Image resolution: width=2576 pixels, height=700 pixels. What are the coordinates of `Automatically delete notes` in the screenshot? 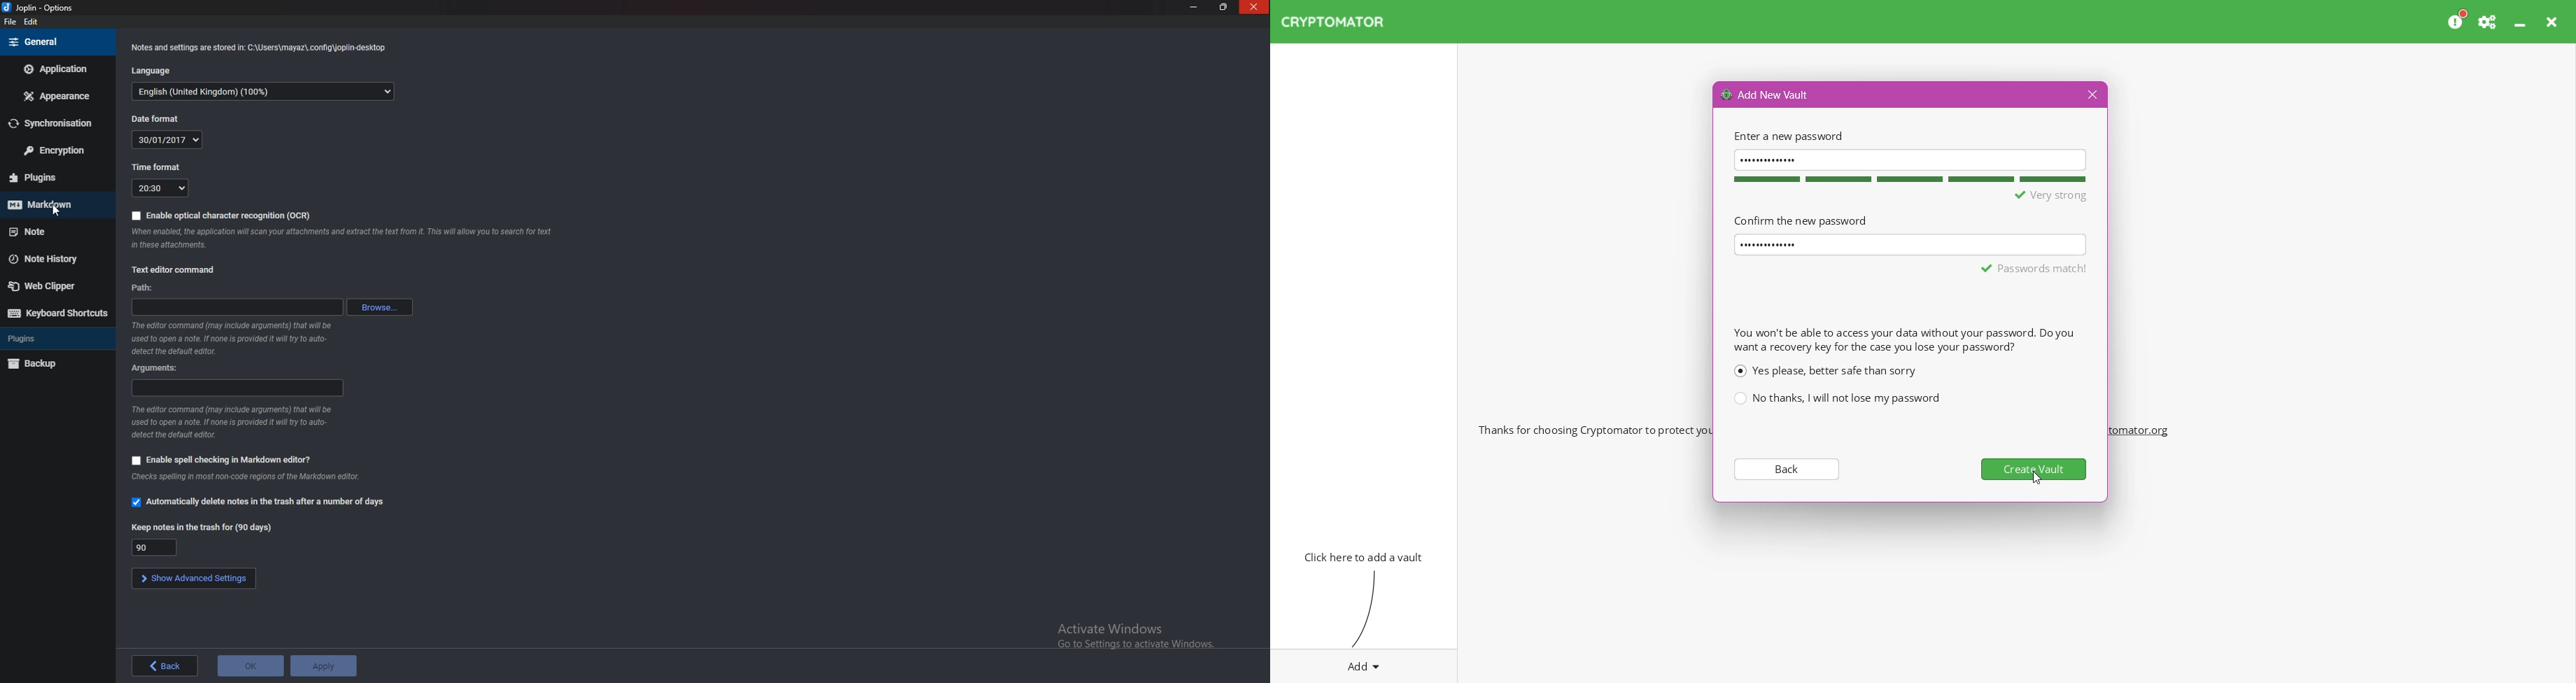 It's located at (268, 501).